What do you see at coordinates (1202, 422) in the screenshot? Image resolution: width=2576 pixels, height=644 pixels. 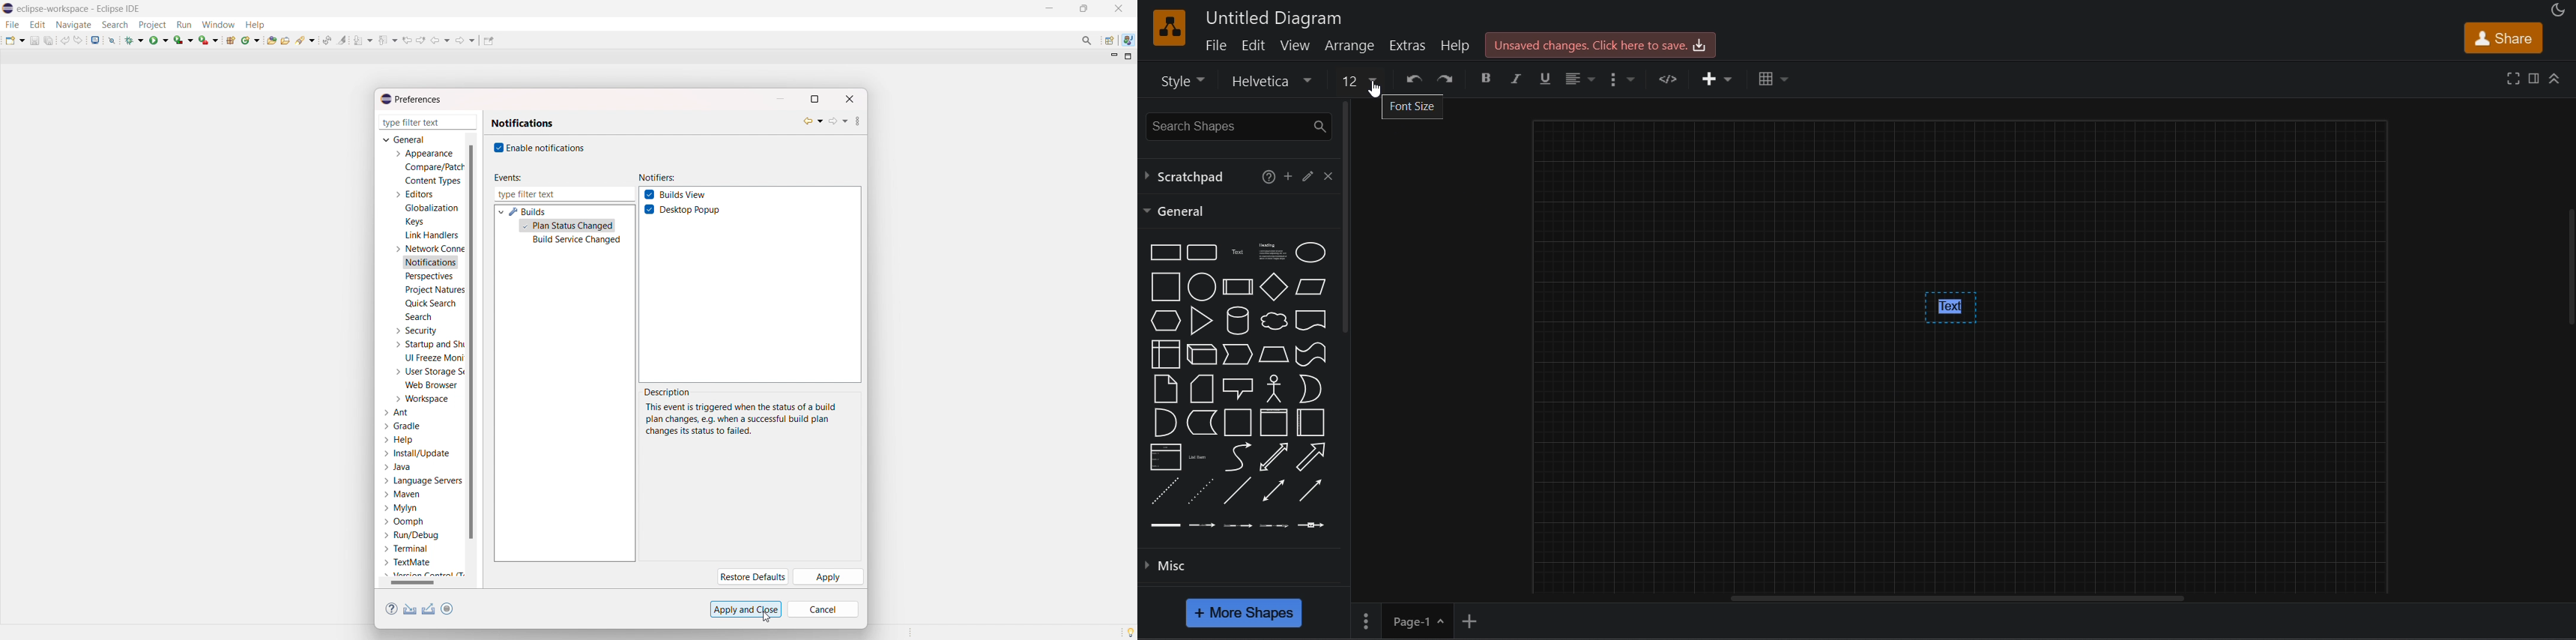 I see `Data storage` at bounding box center [1202, 422].